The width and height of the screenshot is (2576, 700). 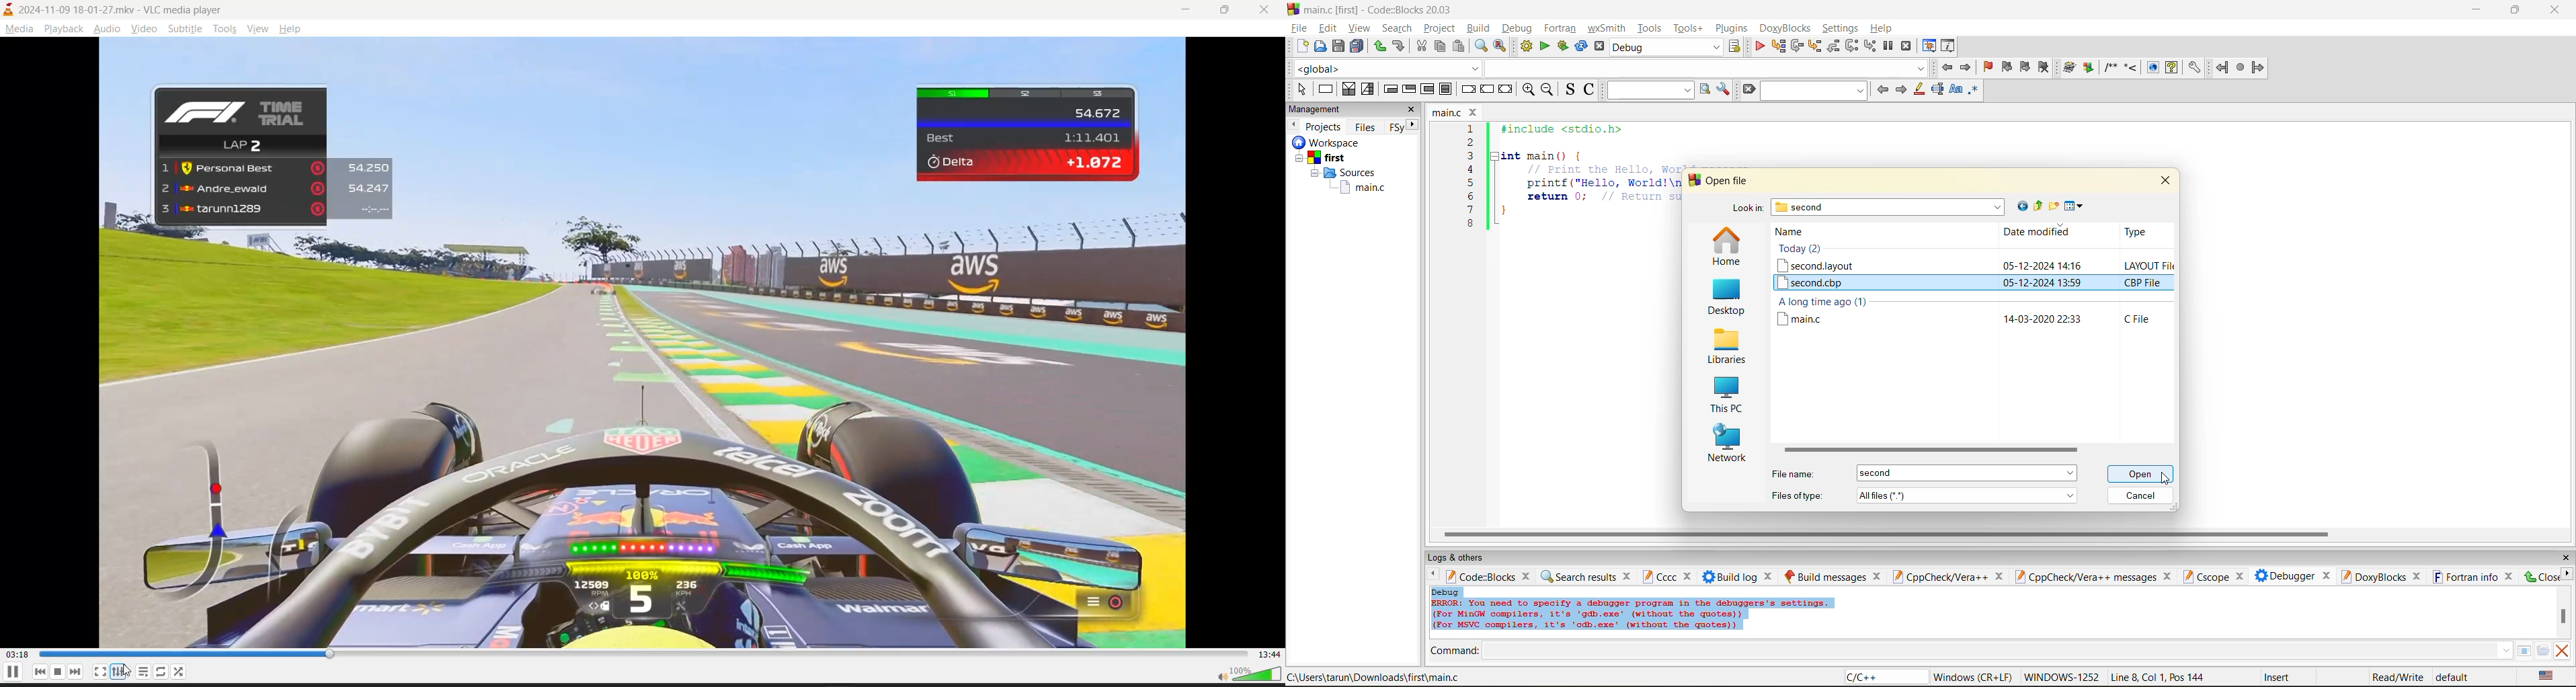 I want to click on run, so click(x=1545, y=46).